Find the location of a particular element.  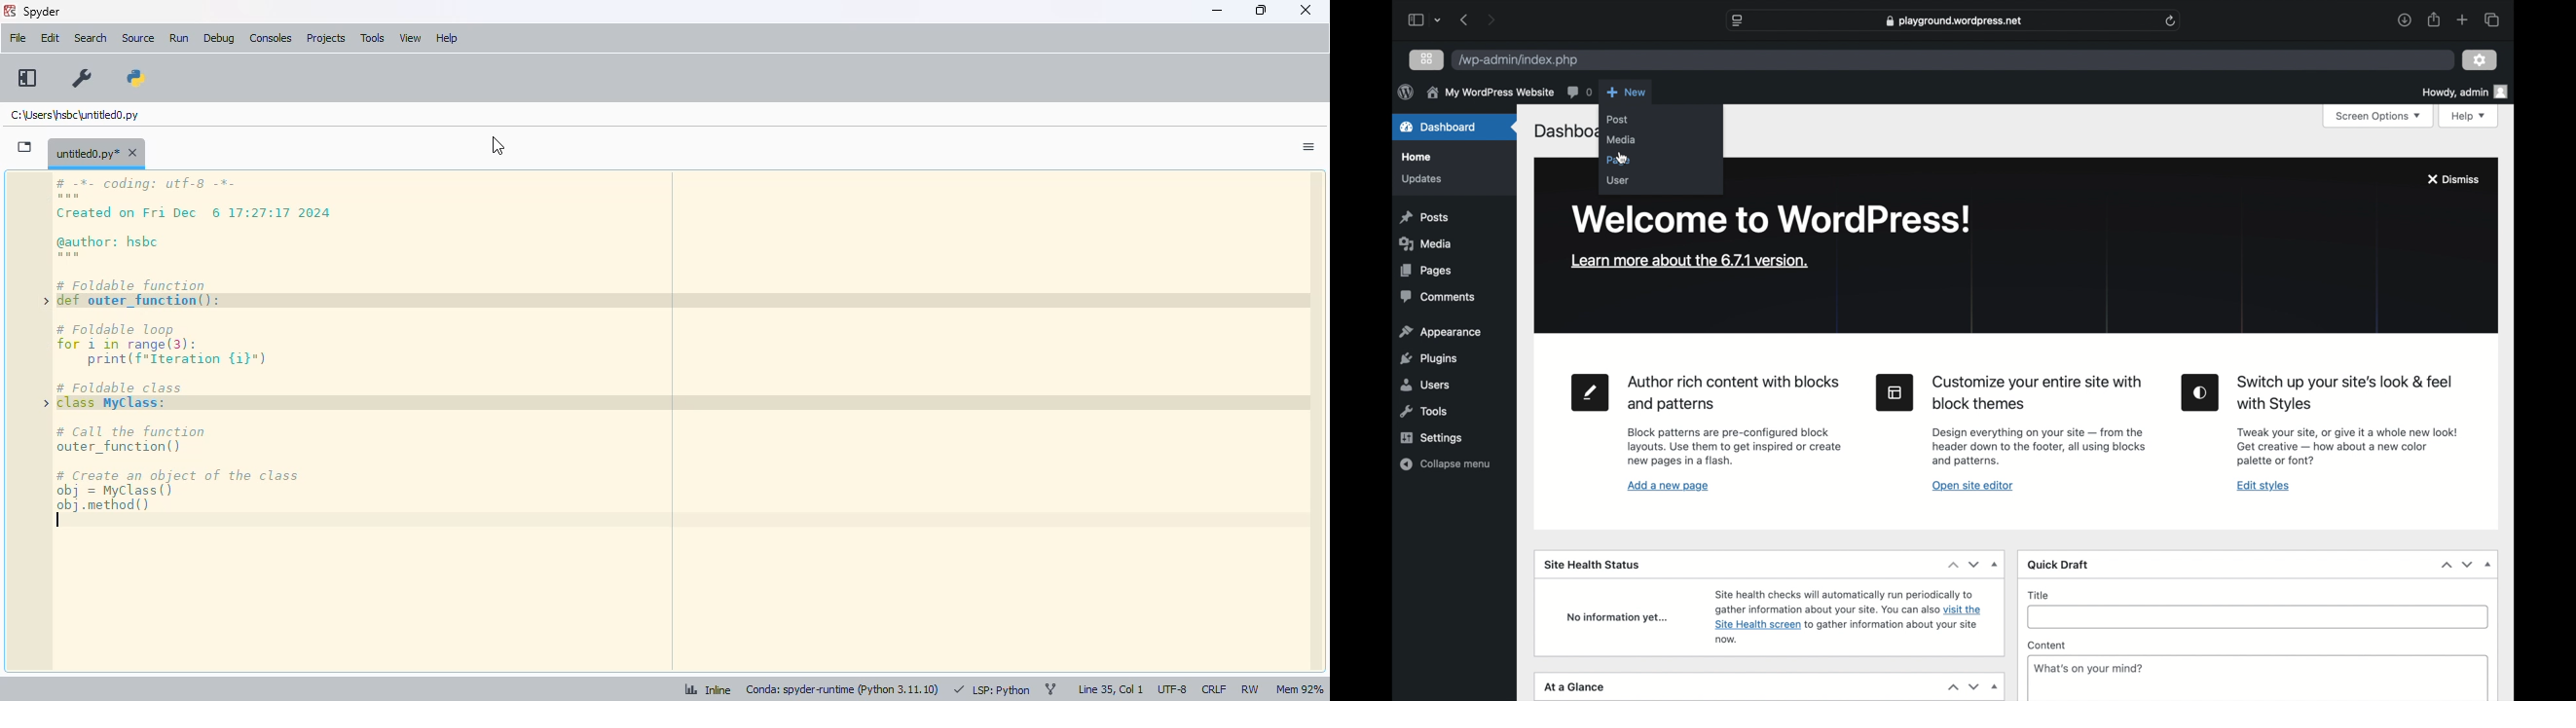

heading is located at coordinates (1736, 394).